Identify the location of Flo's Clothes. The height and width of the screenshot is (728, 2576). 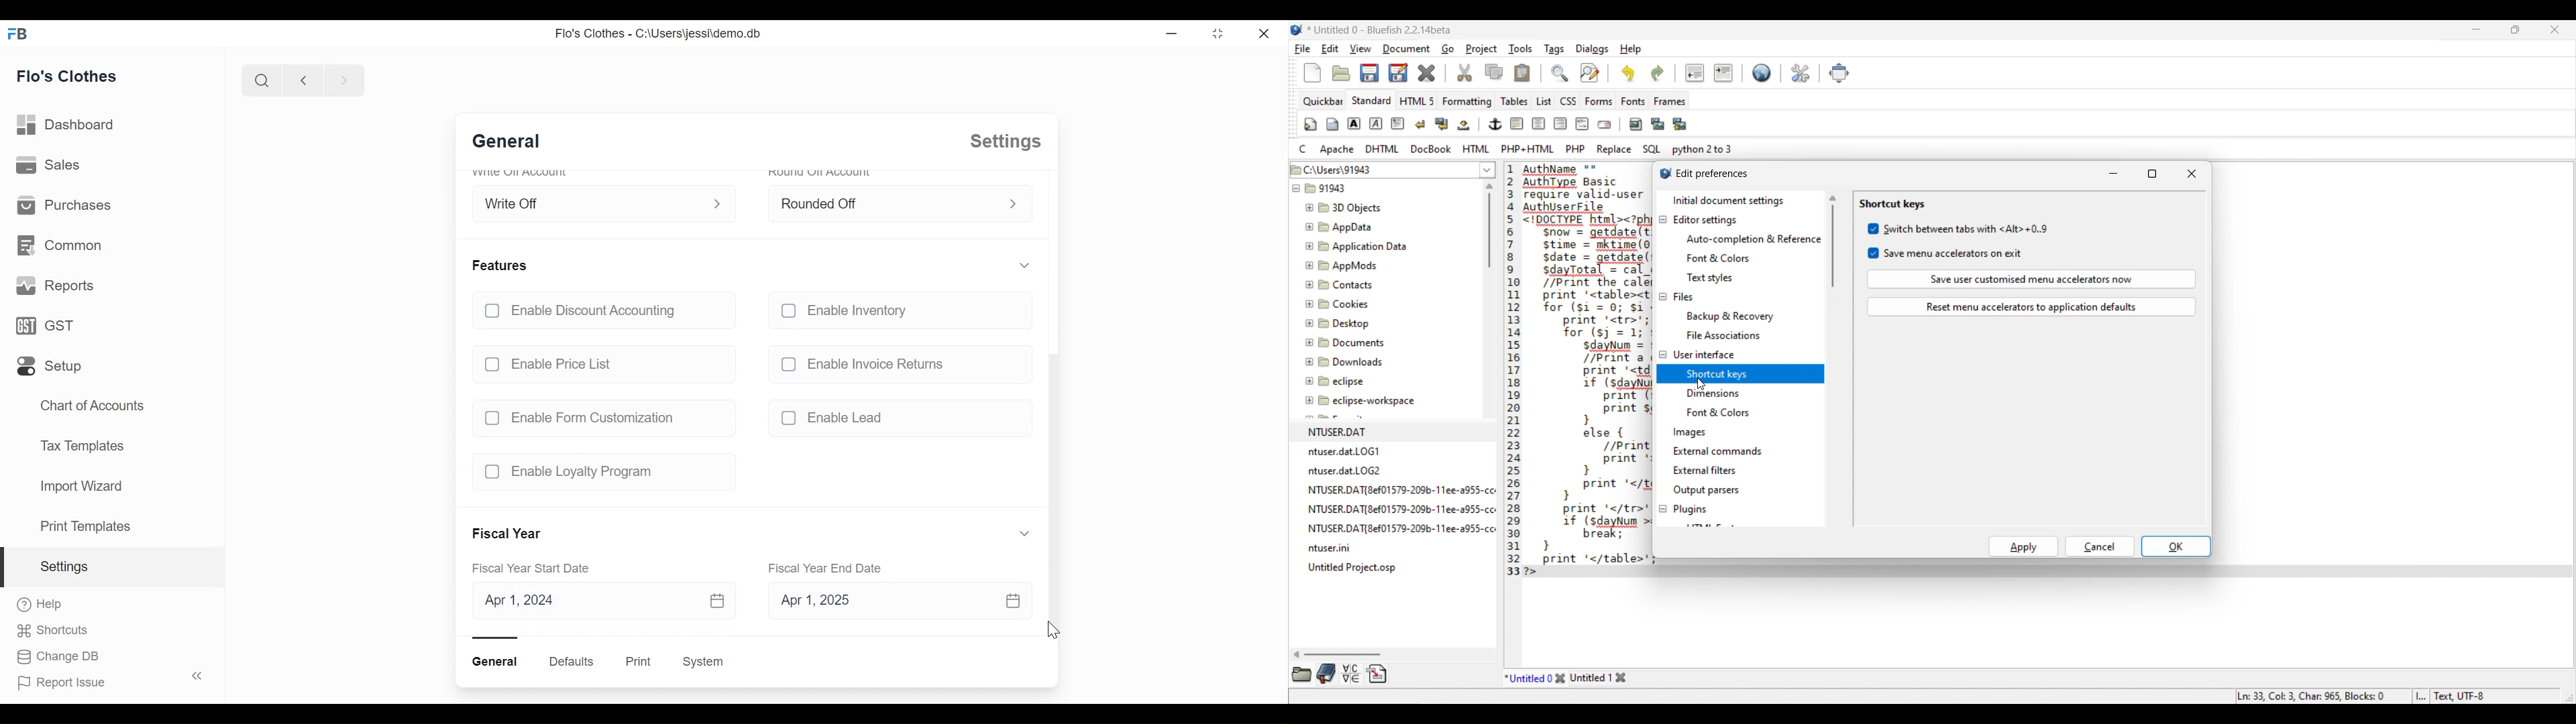
(67, 74).